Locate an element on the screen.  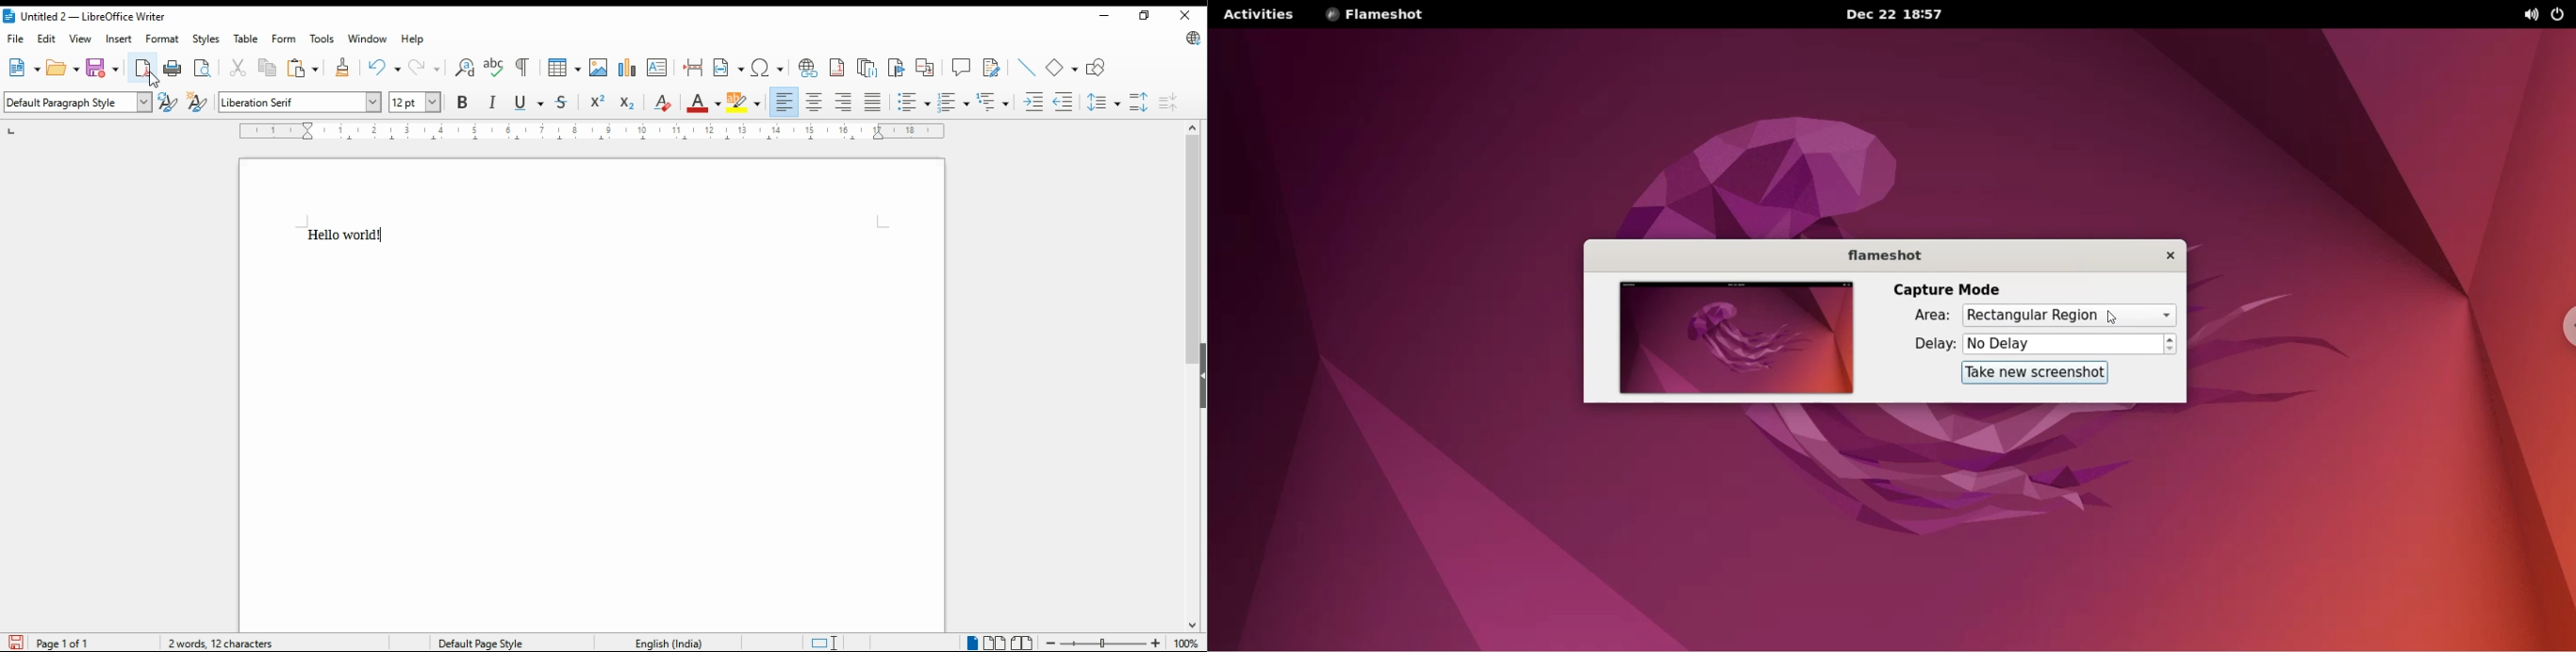
find and replace is located at coordinates (462, 67).